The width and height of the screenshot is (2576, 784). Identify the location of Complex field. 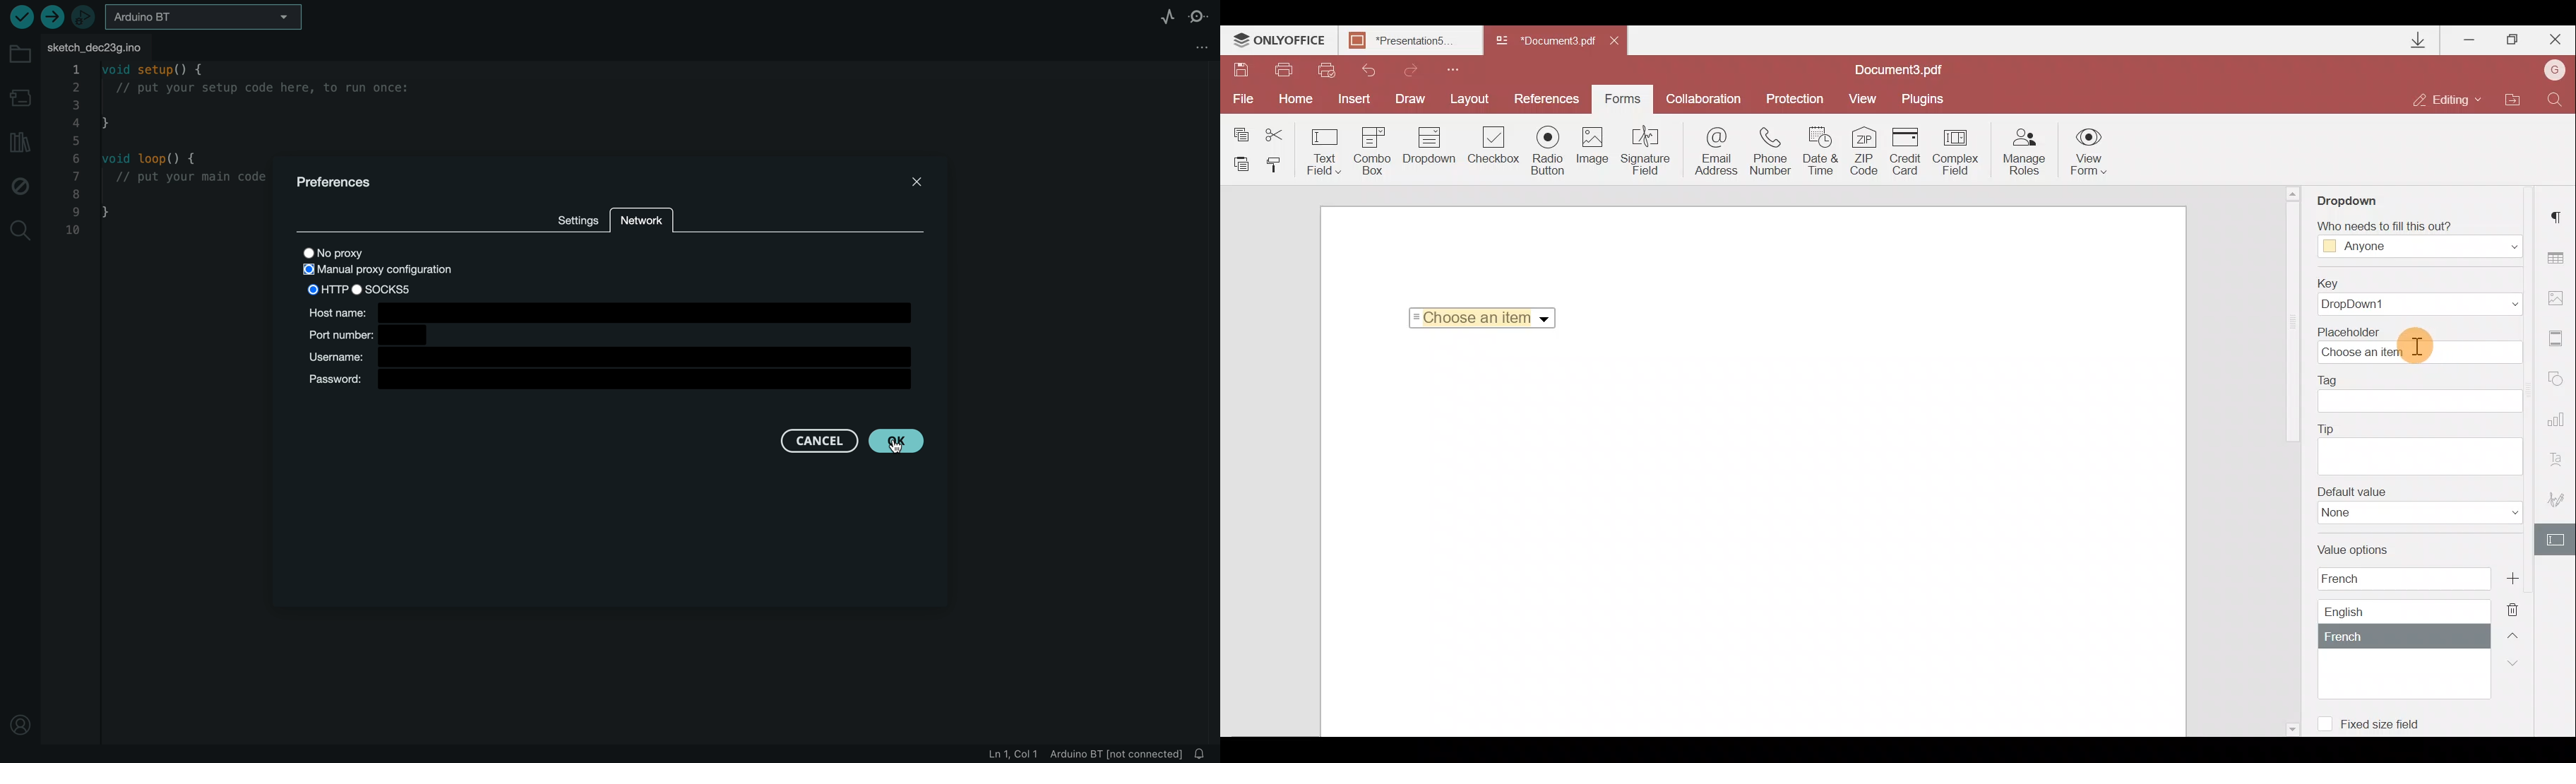
(1957, 151).